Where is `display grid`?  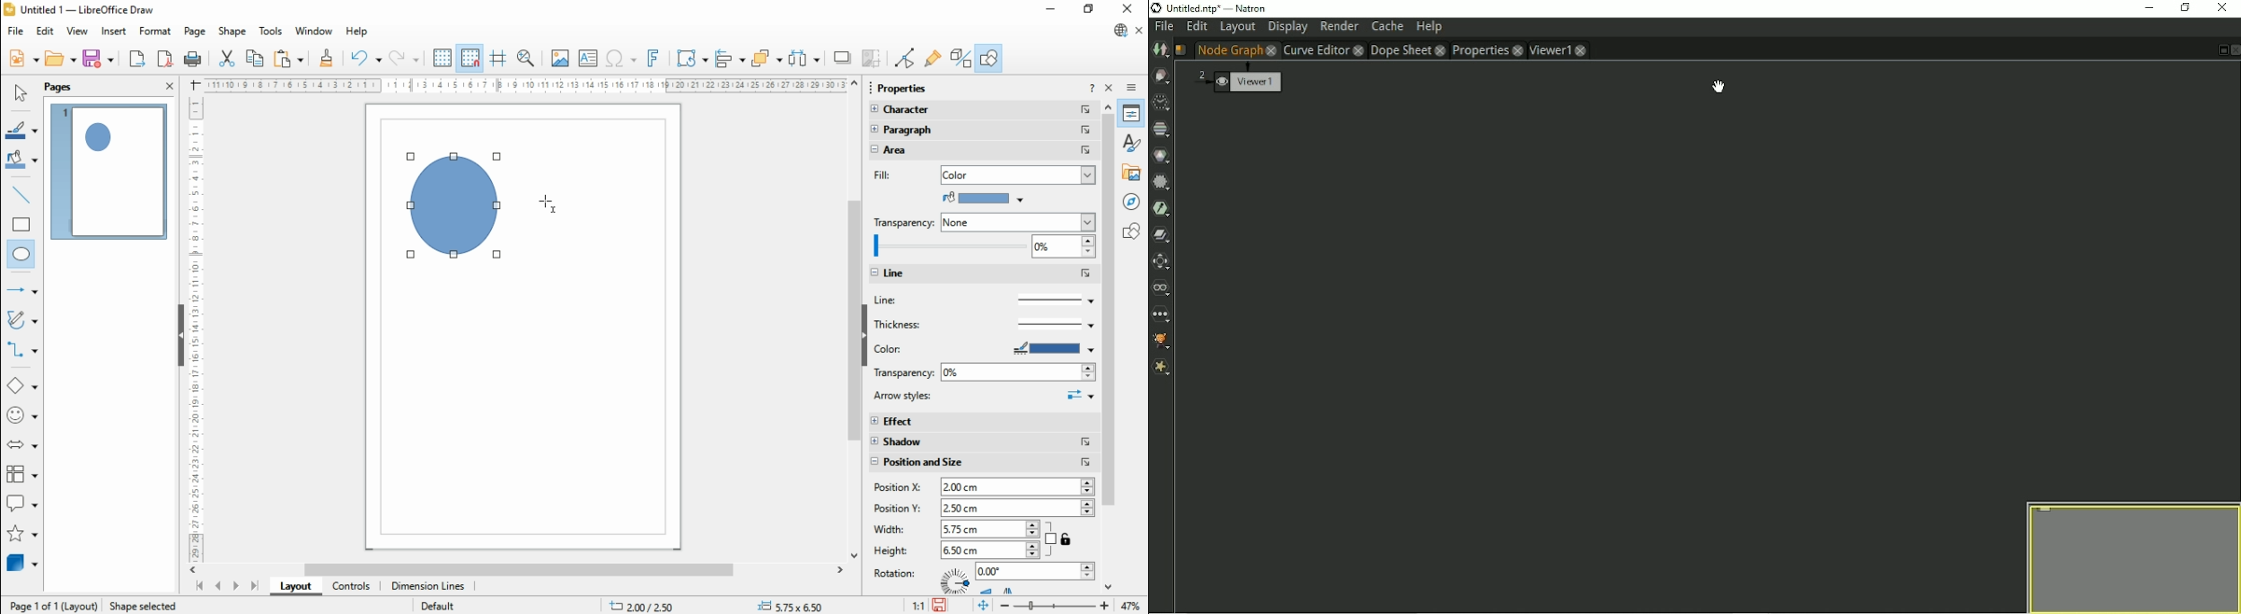 display grid is located at coordinates (442, 59).